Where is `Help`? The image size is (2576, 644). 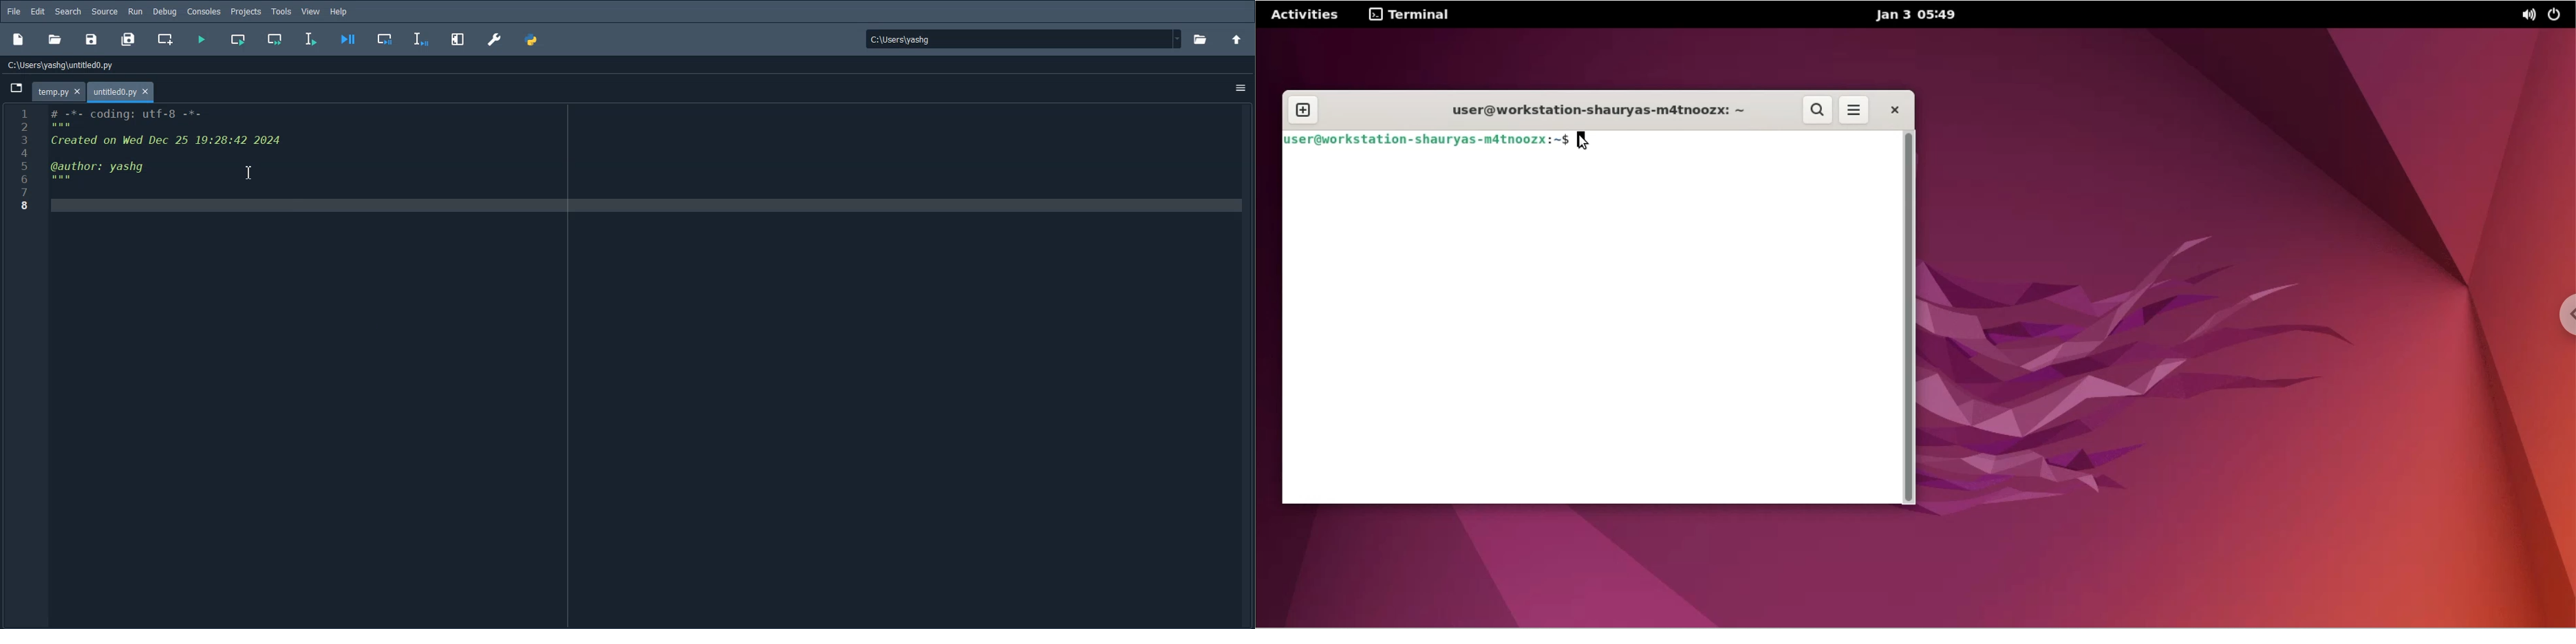
Help is located at coordinates (339, 10).